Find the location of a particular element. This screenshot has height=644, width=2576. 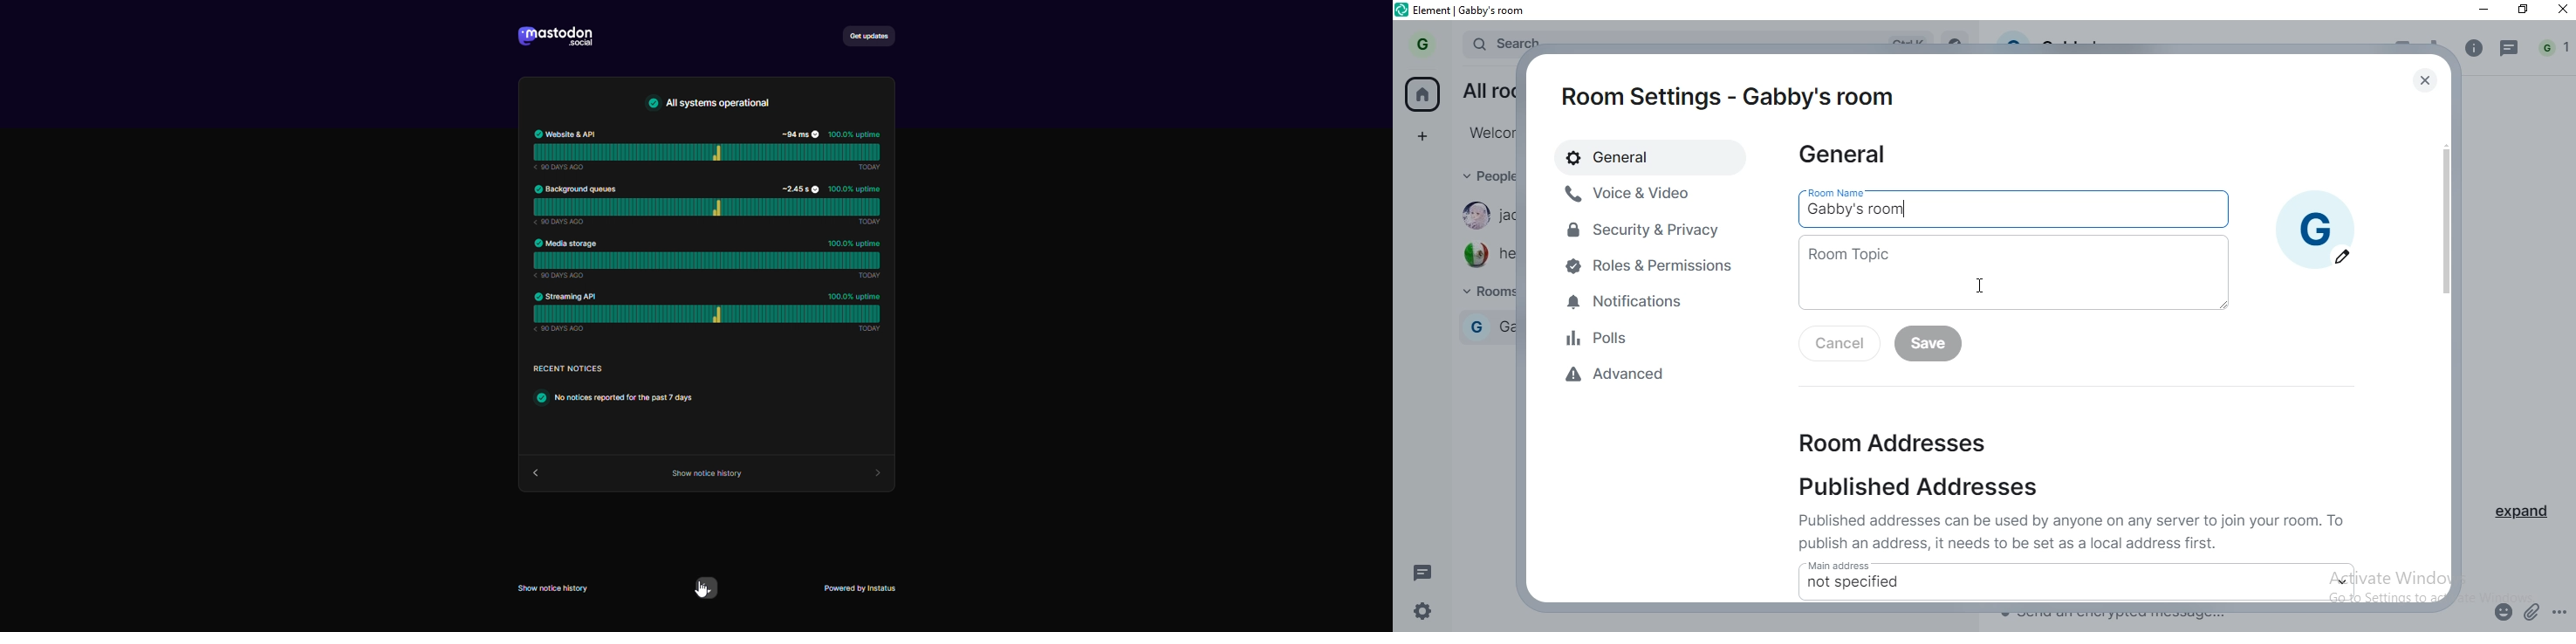

profile is located at coordinates (1421, 44).